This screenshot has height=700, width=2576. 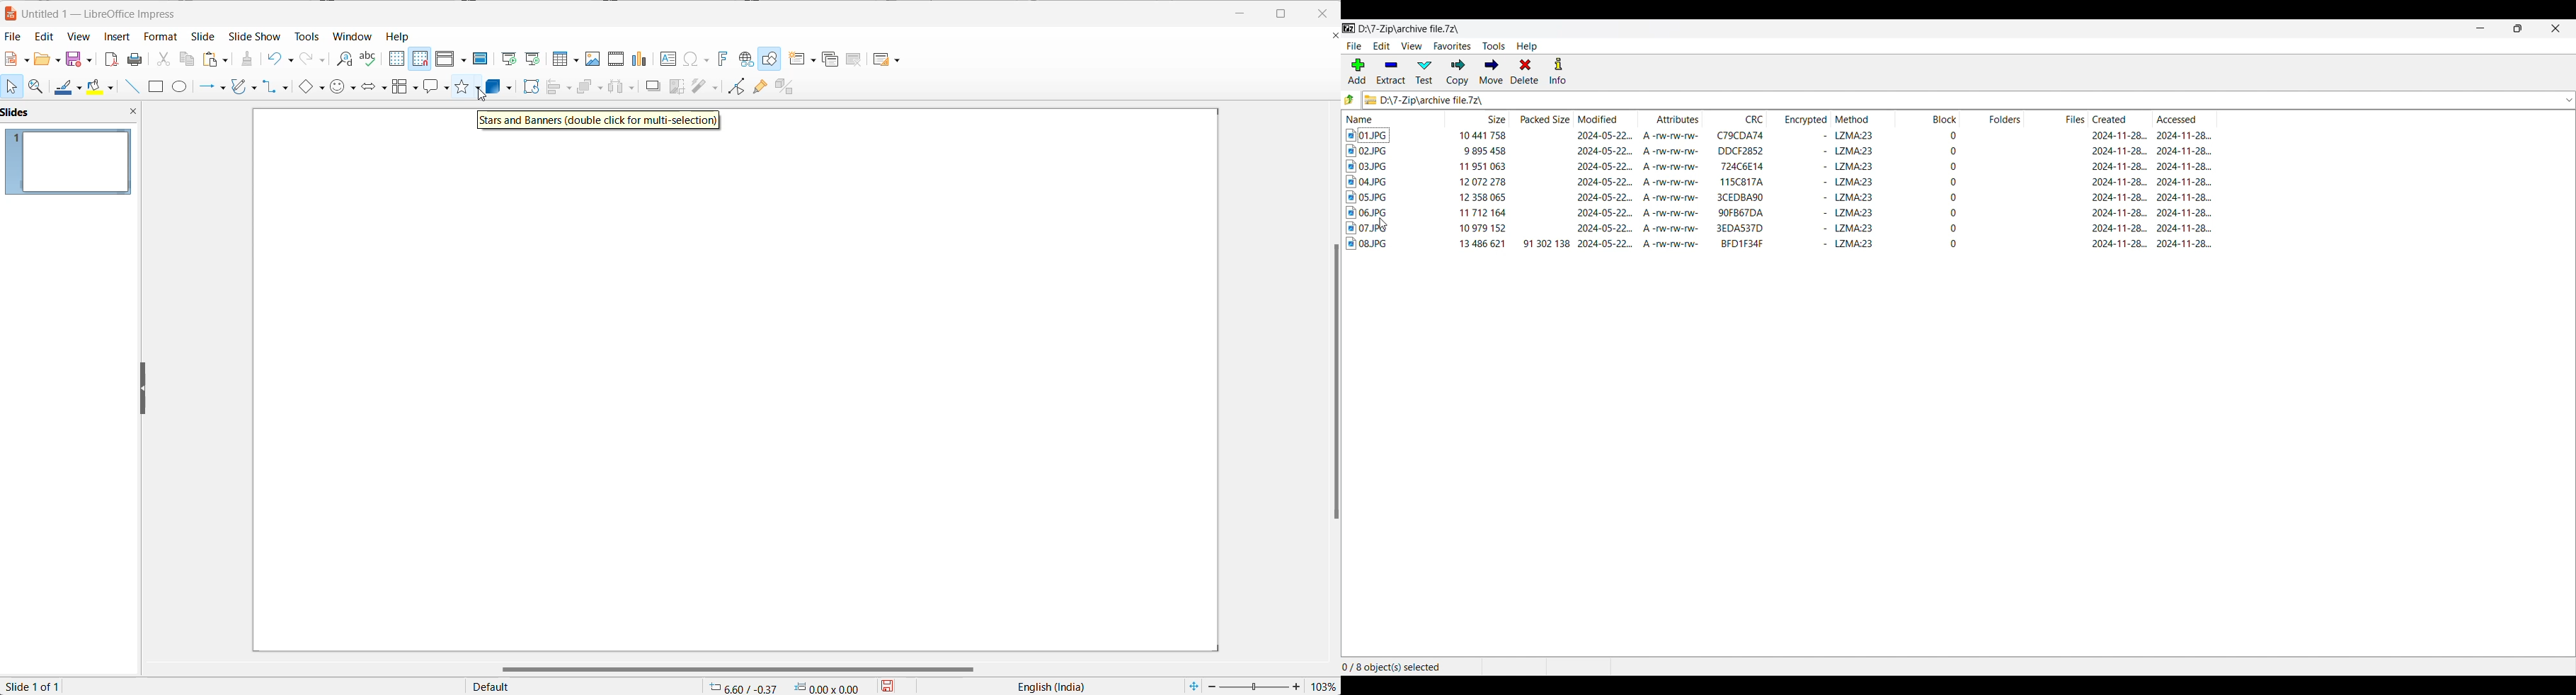 What do you see at coordinates (19, 59) in the screenshot?
I see `new file` at bounding box center [19, 59].